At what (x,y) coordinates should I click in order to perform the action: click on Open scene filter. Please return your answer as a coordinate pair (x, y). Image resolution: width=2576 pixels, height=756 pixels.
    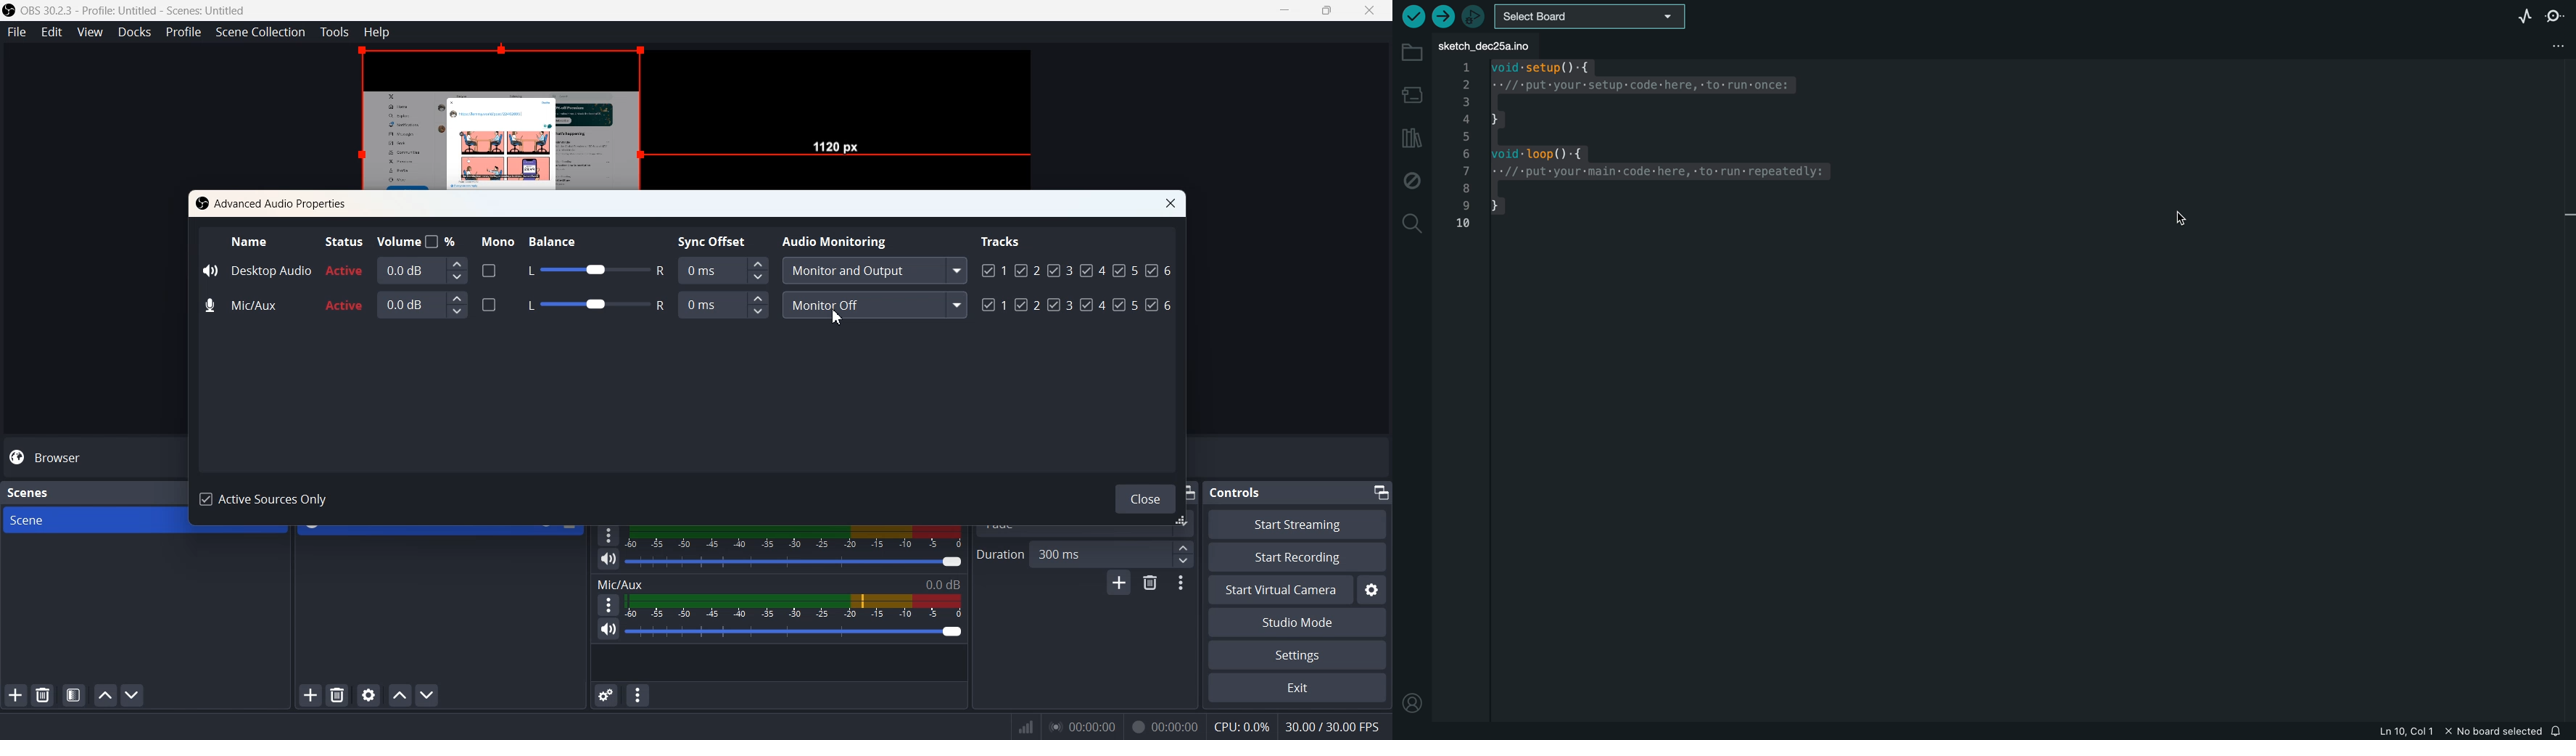
    Looking at the image, I should click on (73, 696).